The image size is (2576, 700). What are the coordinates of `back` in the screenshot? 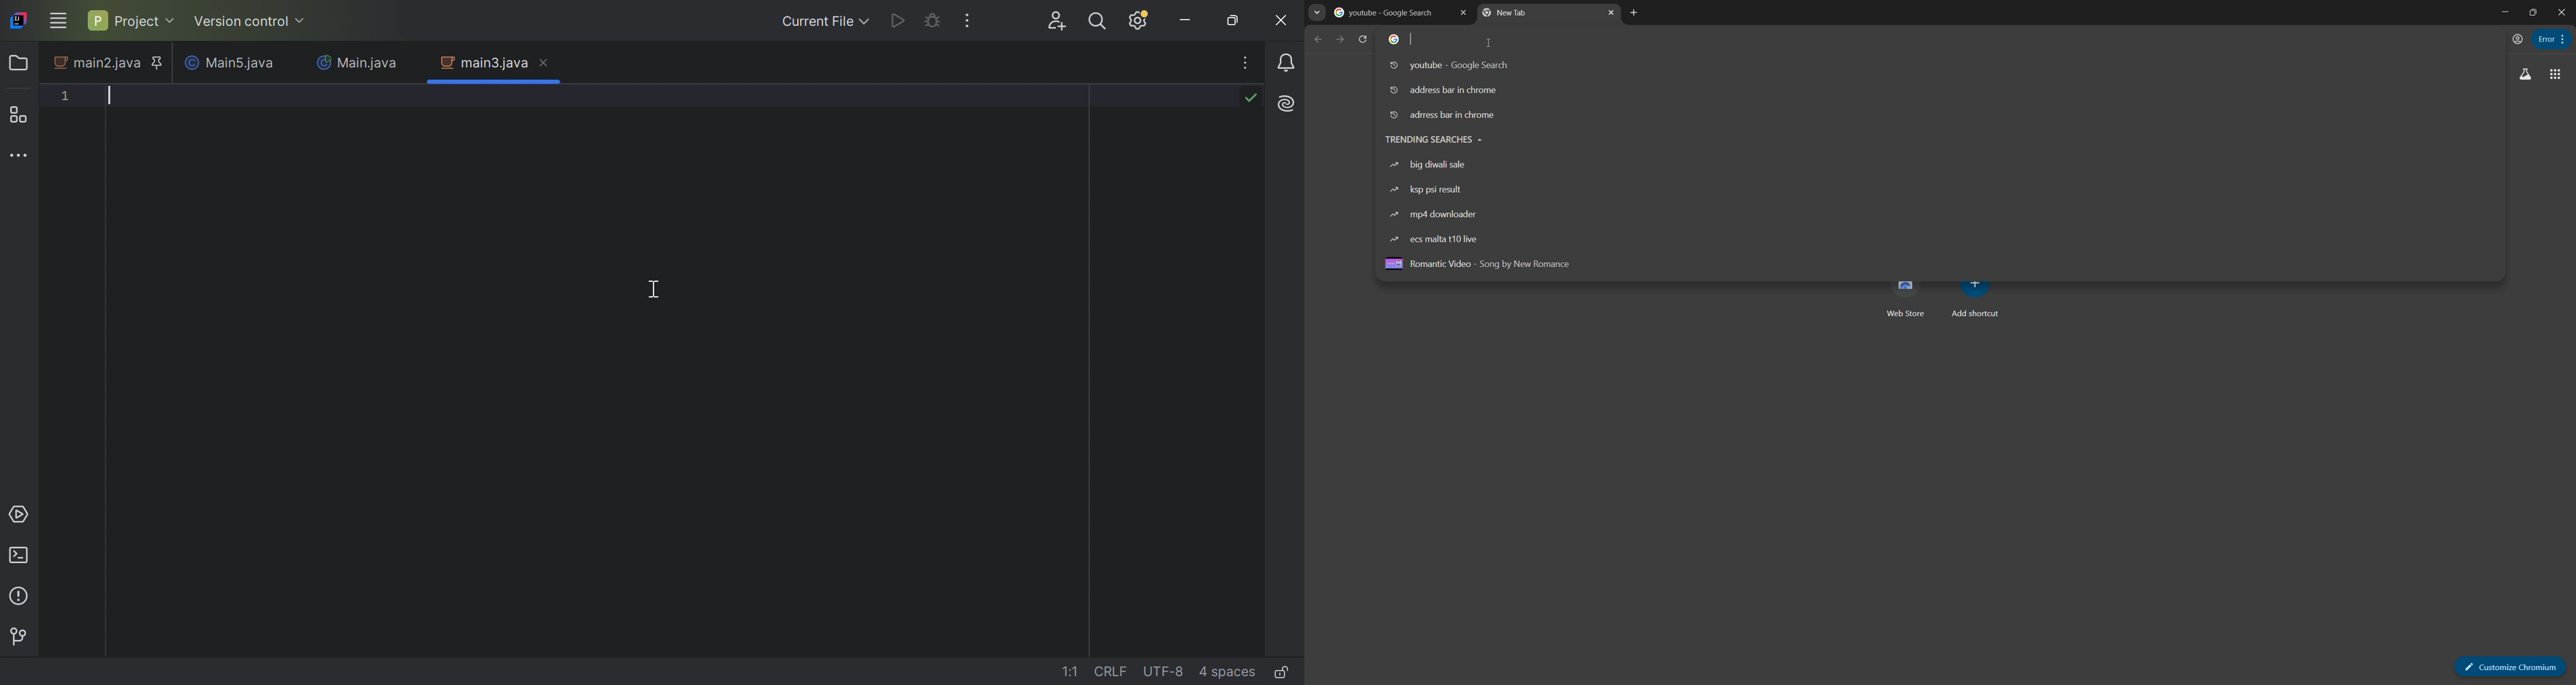 It's located at (1318, 39).